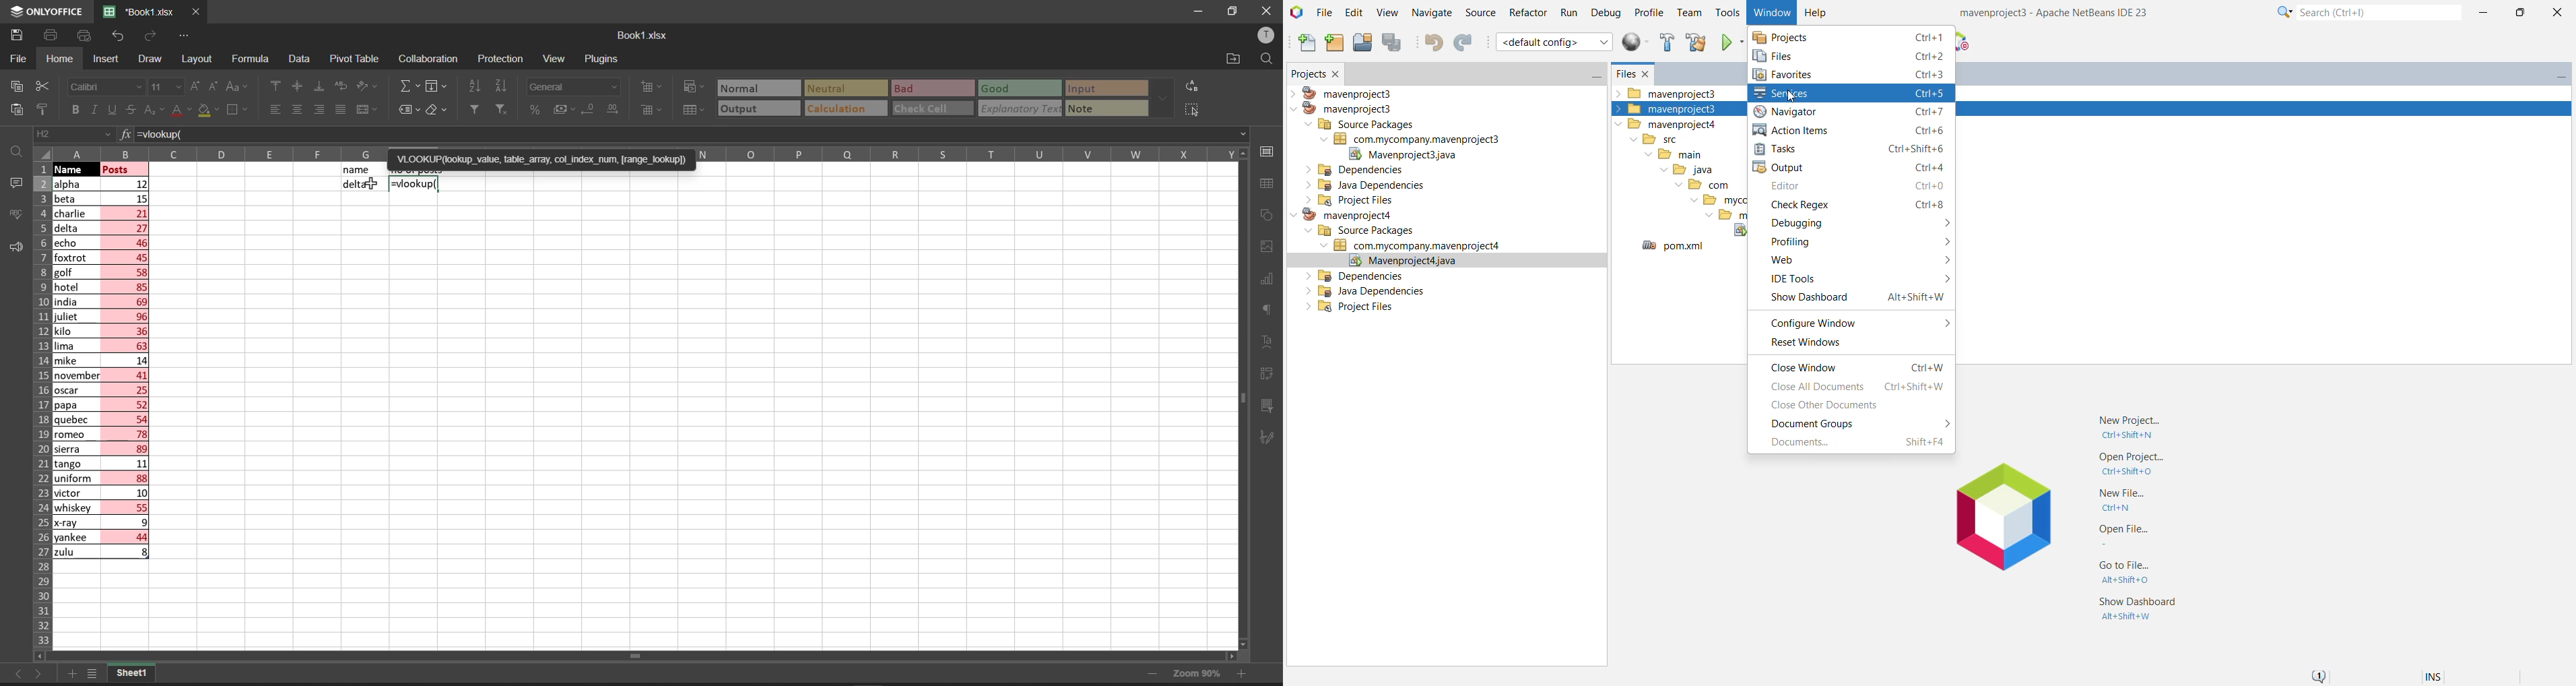  I want to click on change case, so click(239, 86).